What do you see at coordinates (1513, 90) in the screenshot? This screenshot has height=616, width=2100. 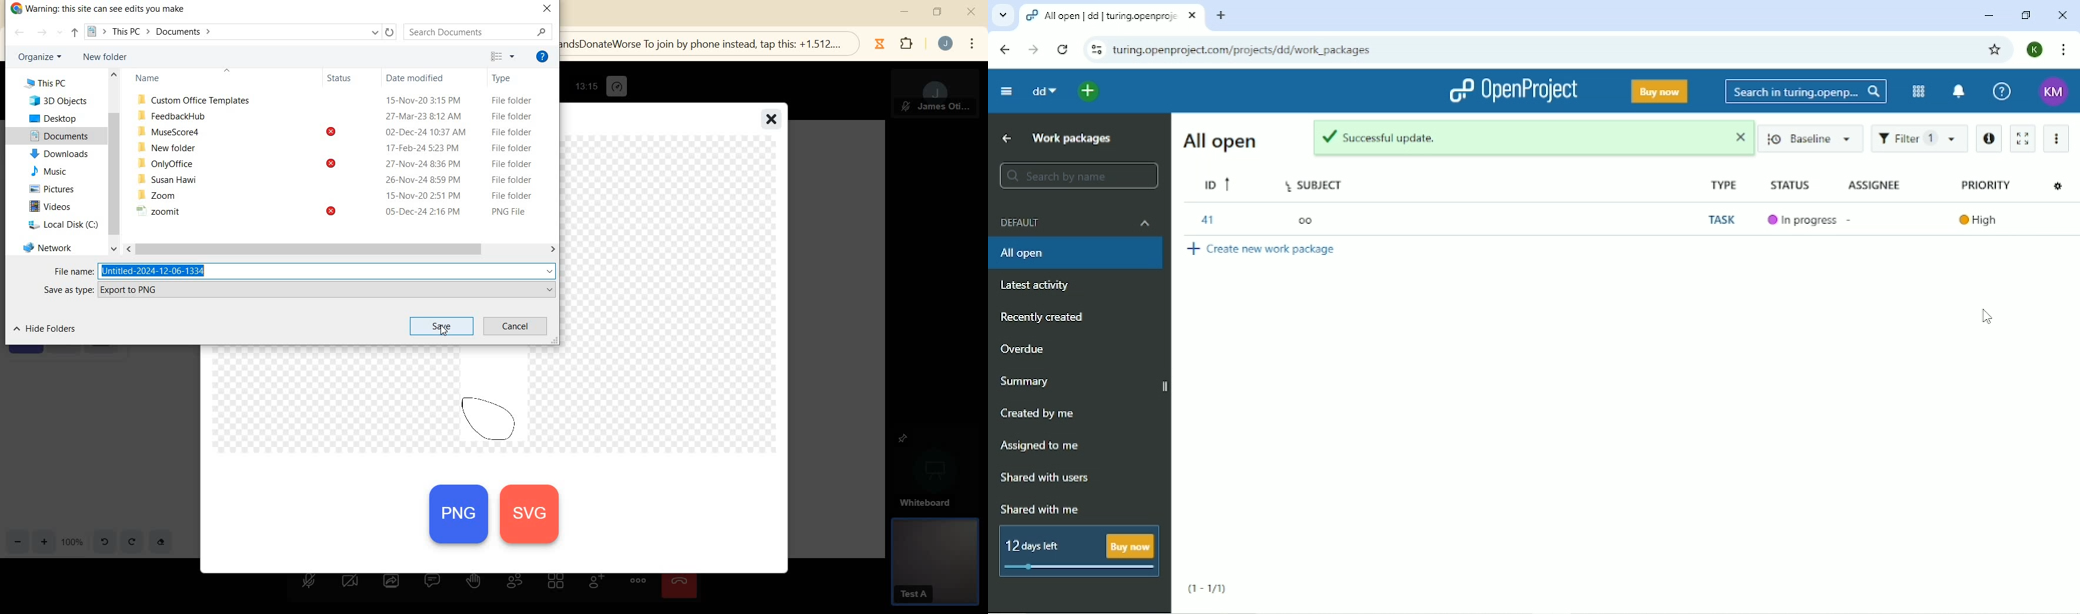 I see `OpenProject` at bounding box center [1513, 90].